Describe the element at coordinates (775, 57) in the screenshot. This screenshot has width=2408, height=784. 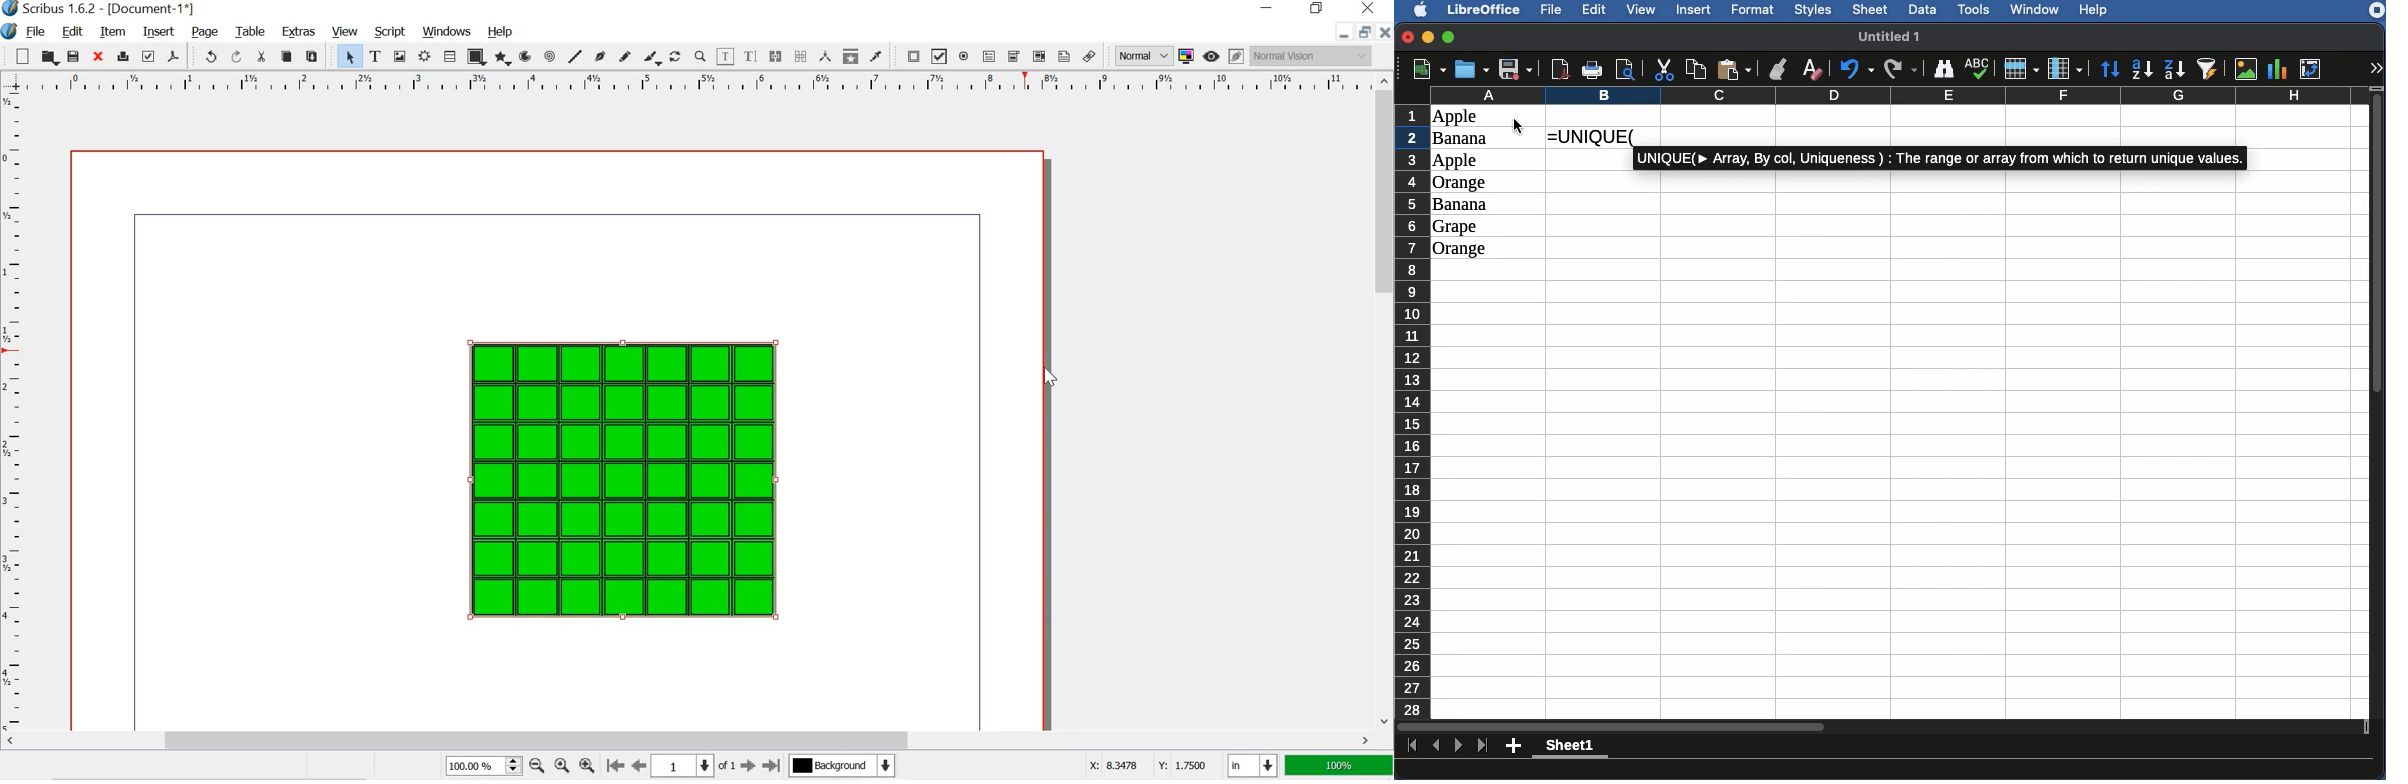
I see `link text frames` at that location.